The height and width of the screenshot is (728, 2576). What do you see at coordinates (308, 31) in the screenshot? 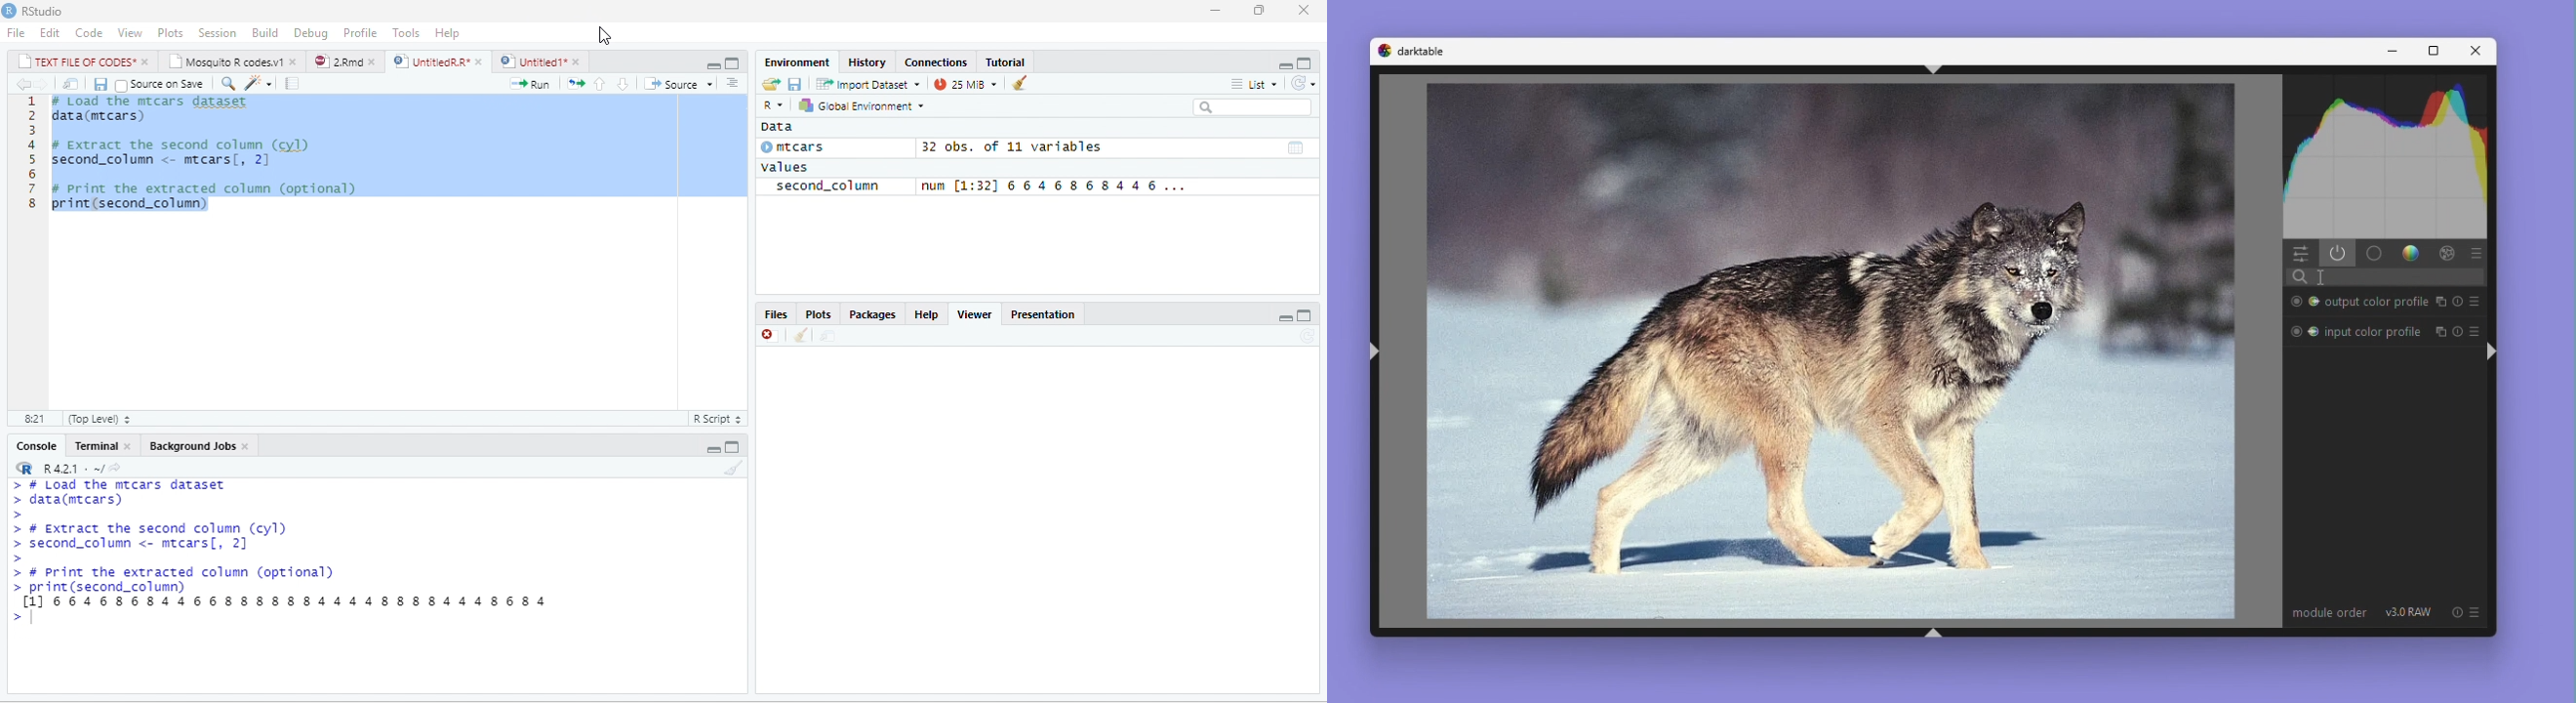
I see `Debug` at bounding box center [308, 31].